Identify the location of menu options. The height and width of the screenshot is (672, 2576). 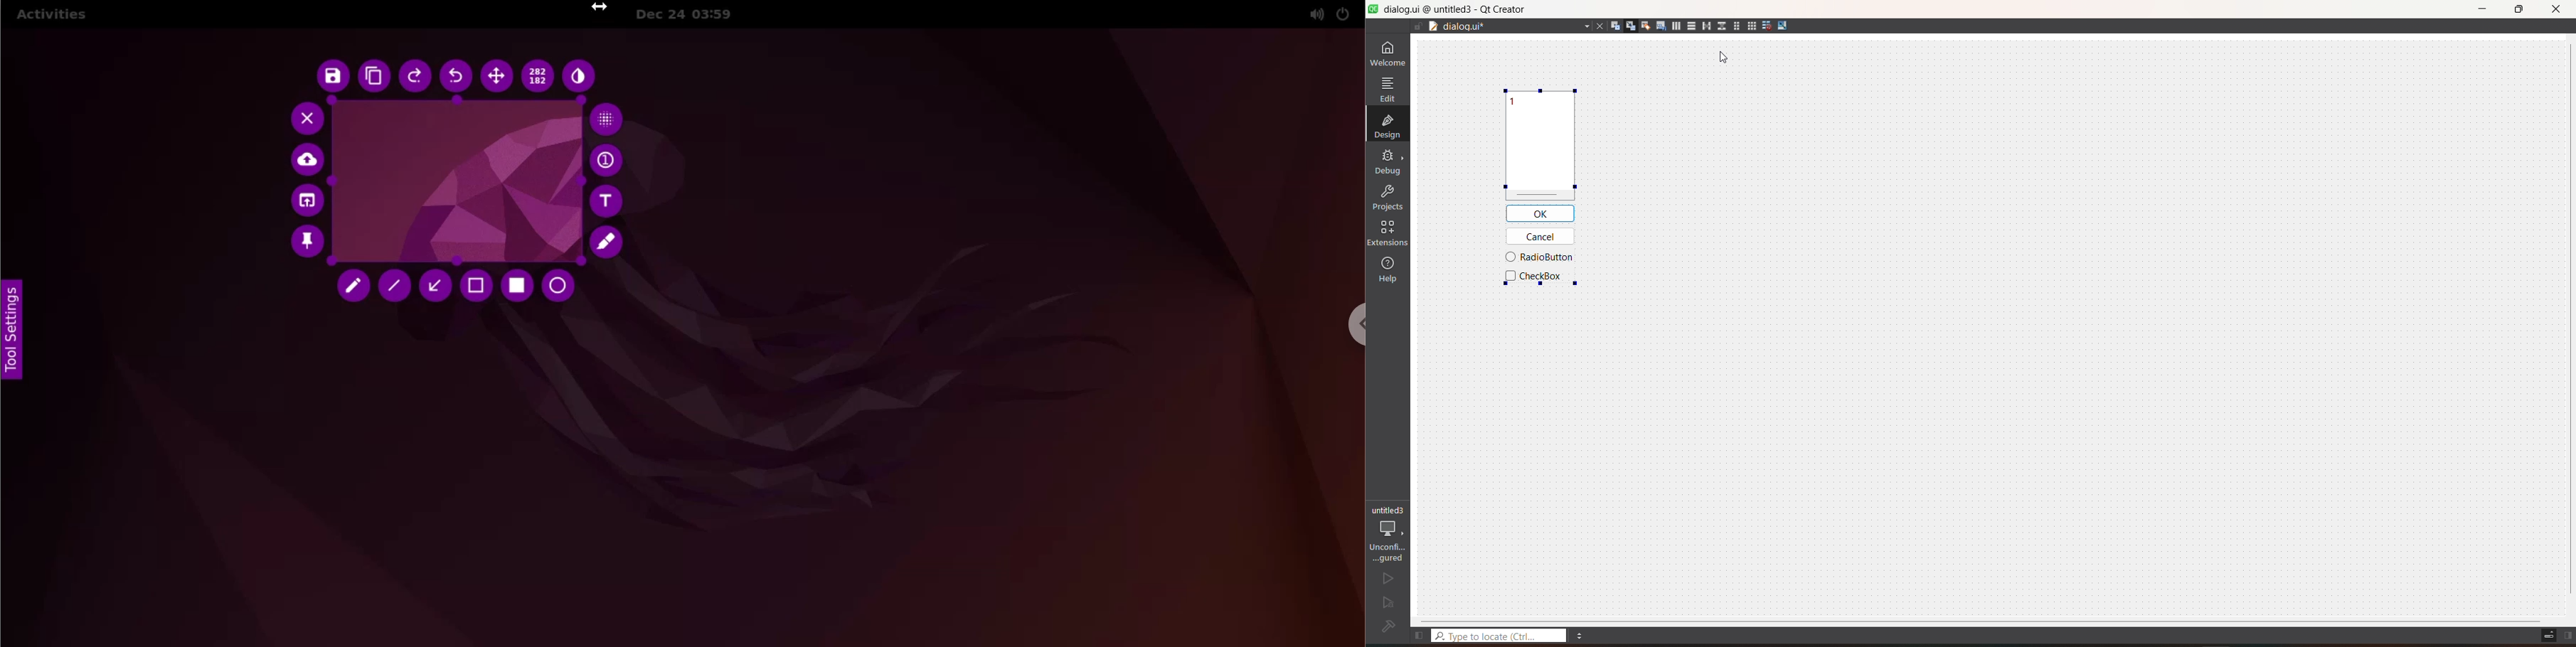
(1583, 637).